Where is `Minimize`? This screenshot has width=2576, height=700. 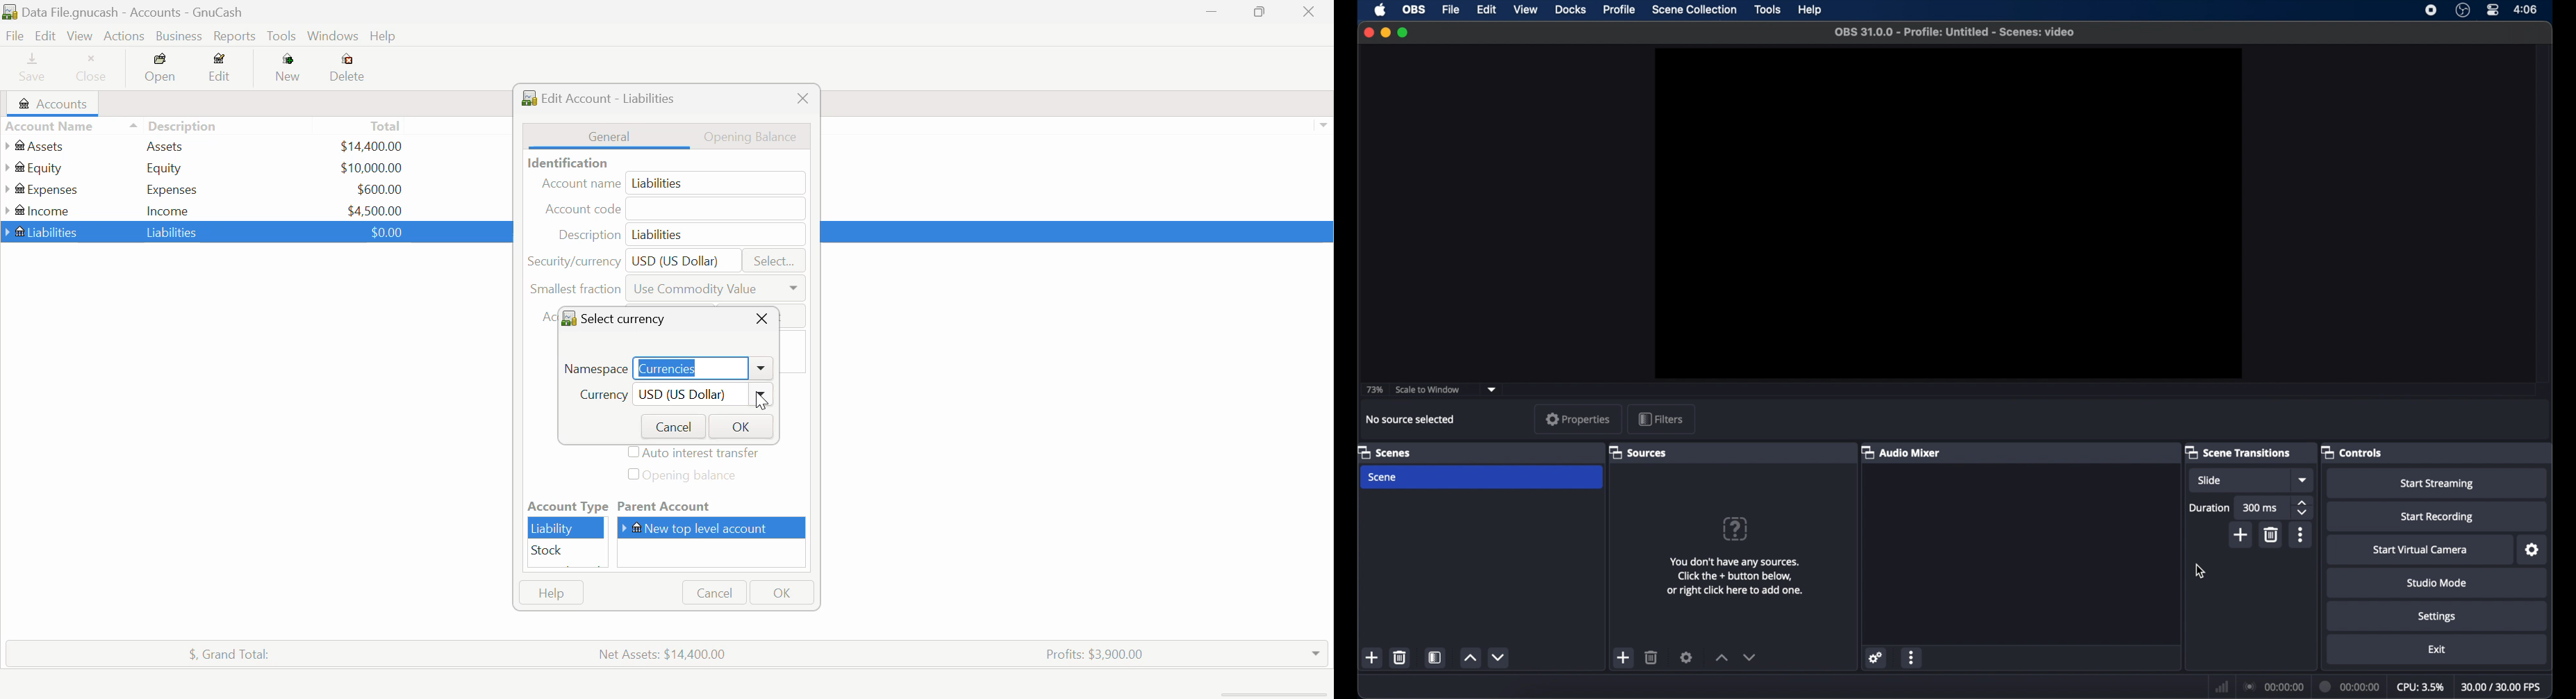
Minimize is located at coordinates (1262, 13).